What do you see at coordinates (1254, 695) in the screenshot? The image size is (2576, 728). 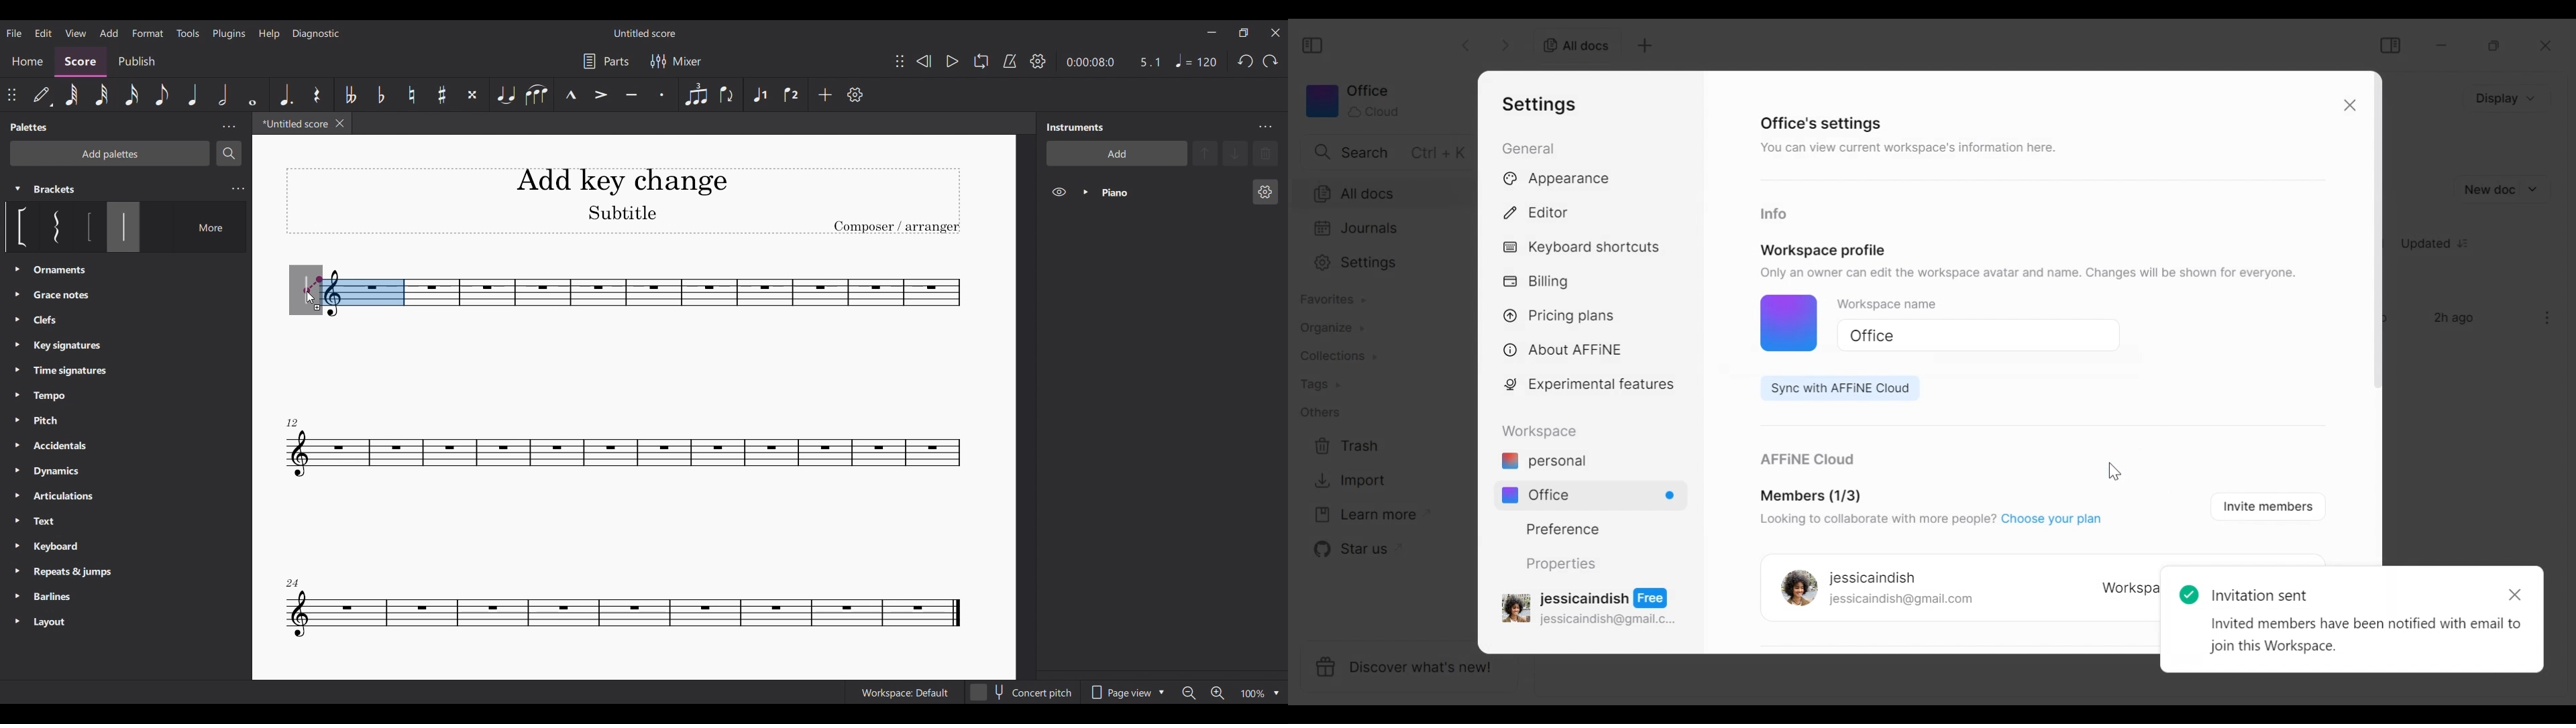 I see `Zoom factor` at bounding box center [1254, 695].